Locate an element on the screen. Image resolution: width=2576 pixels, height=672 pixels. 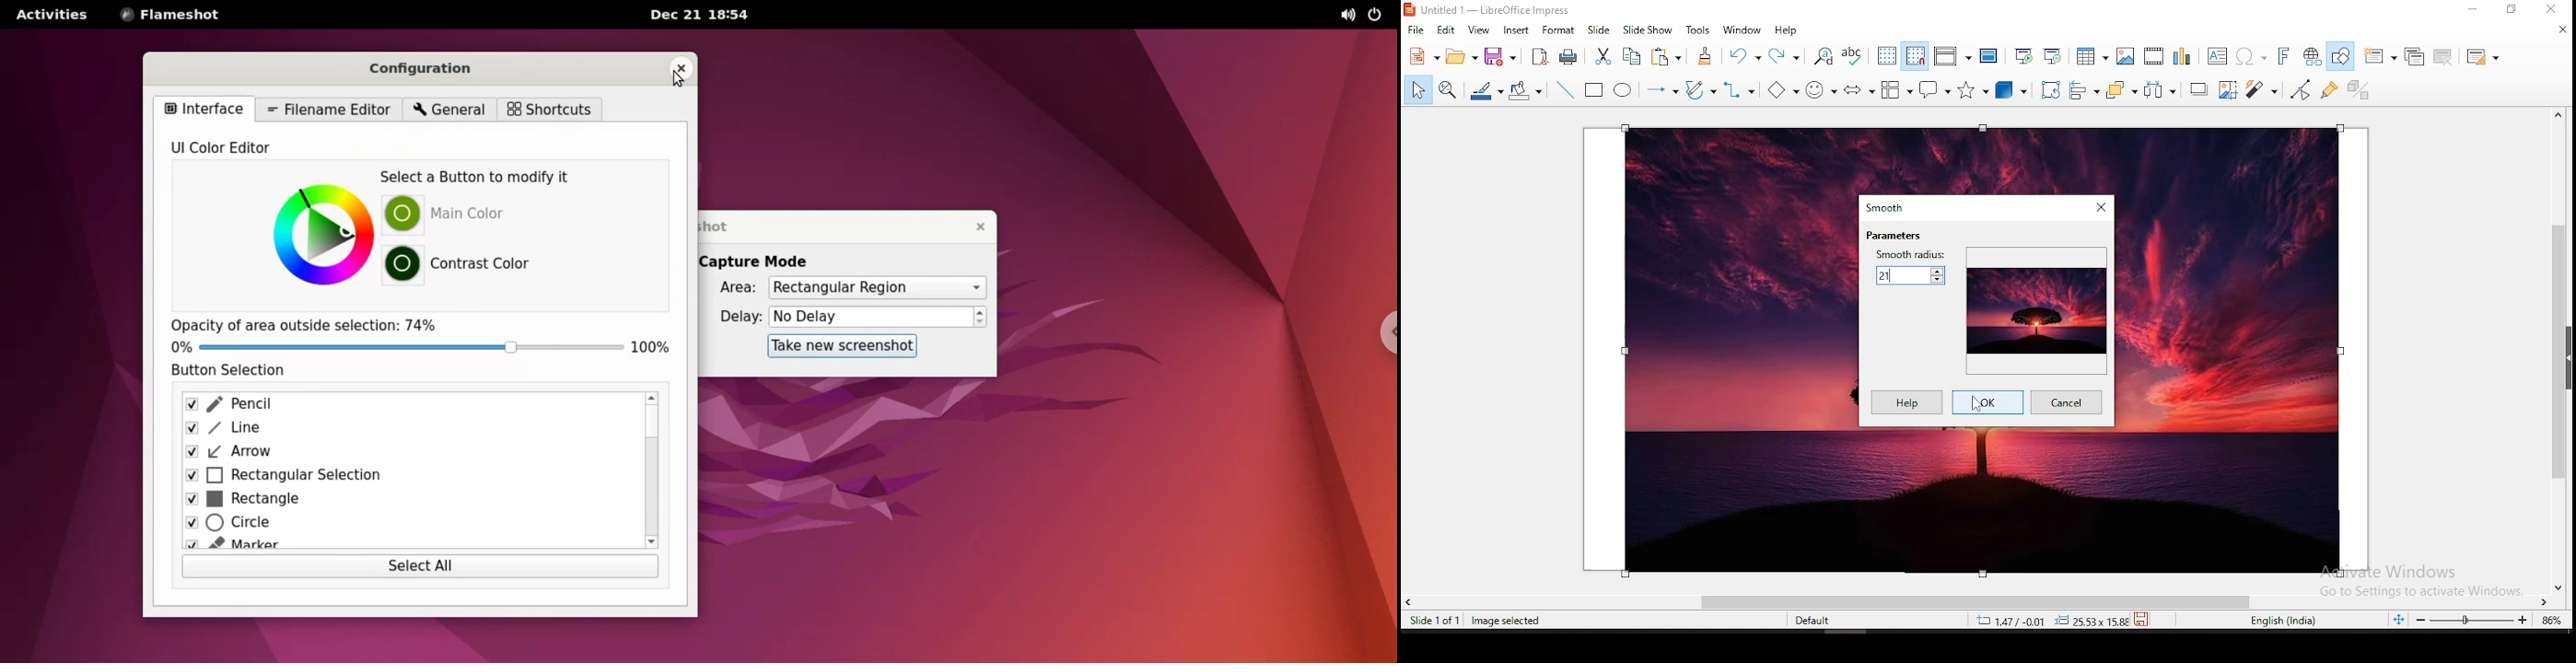
undo is located at coordinates (1746, 56).